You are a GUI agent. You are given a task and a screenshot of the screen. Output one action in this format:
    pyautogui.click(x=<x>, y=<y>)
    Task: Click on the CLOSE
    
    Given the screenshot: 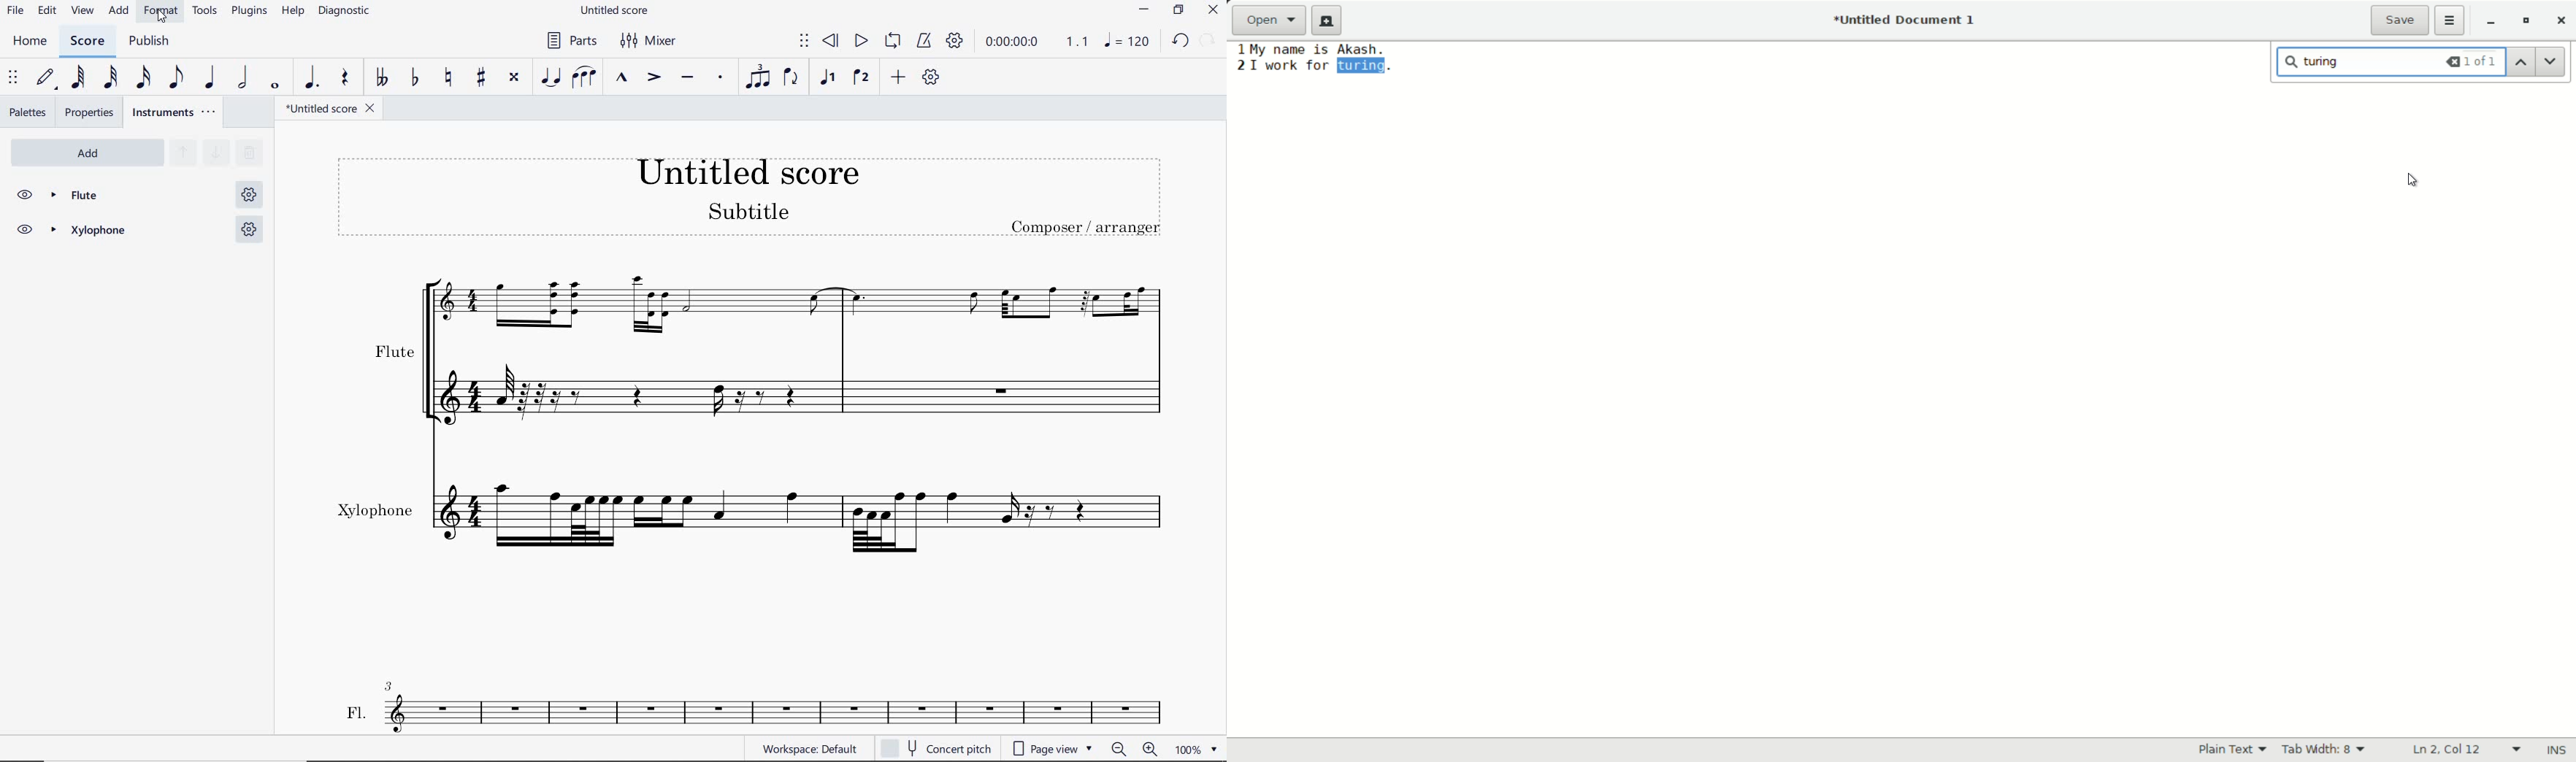 What is the action you would take?
    pyautogui.click(x=1212, y=9)
    